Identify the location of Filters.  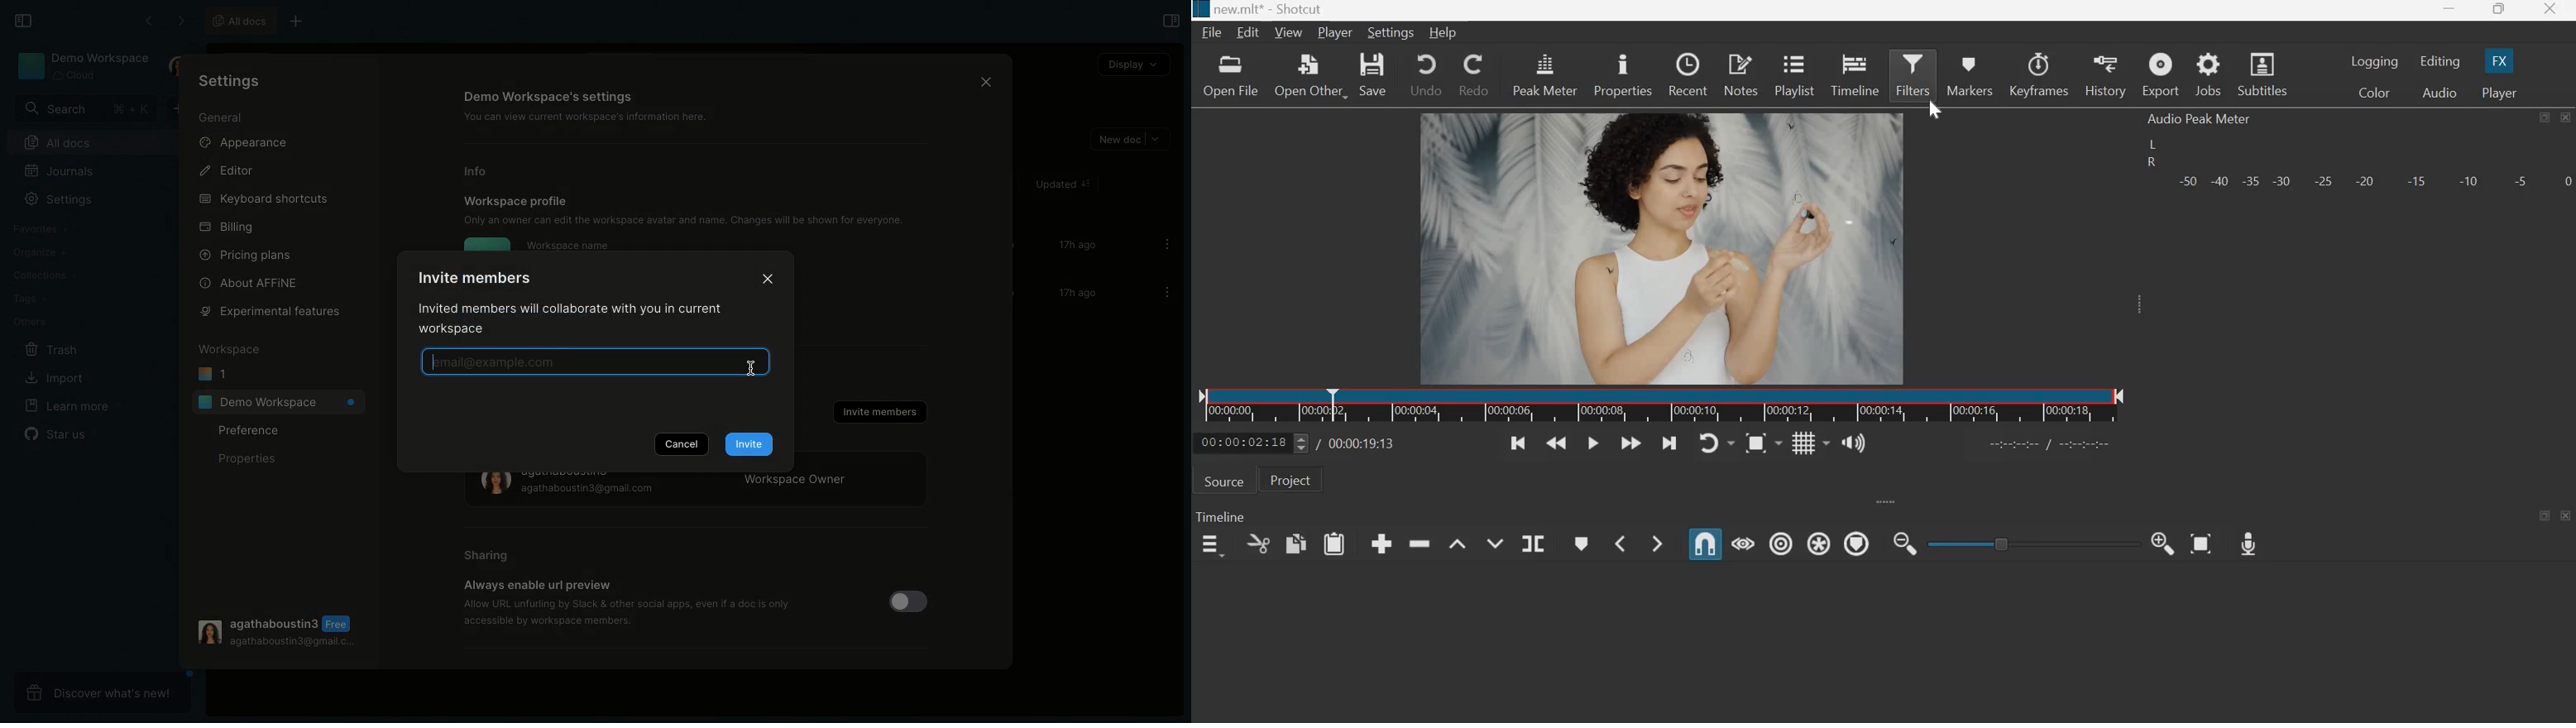
(1916, 74).